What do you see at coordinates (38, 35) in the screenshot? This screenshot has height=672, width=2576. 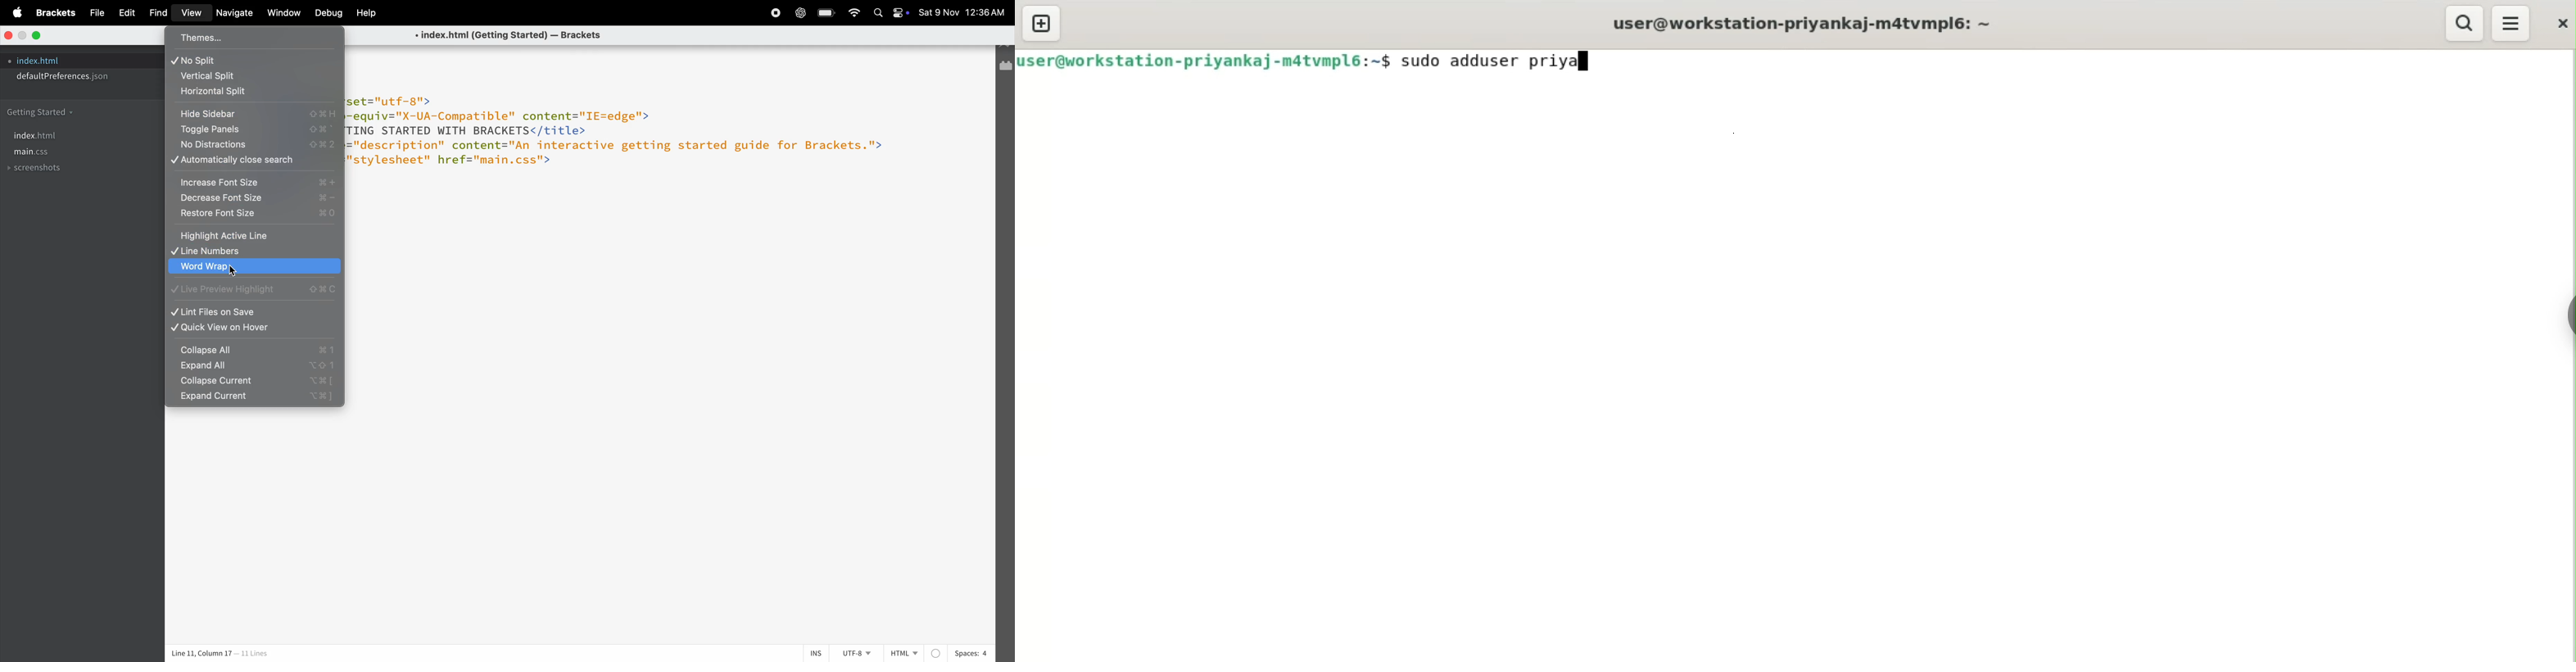 I see `maximize` at bounding box center [38, 35].